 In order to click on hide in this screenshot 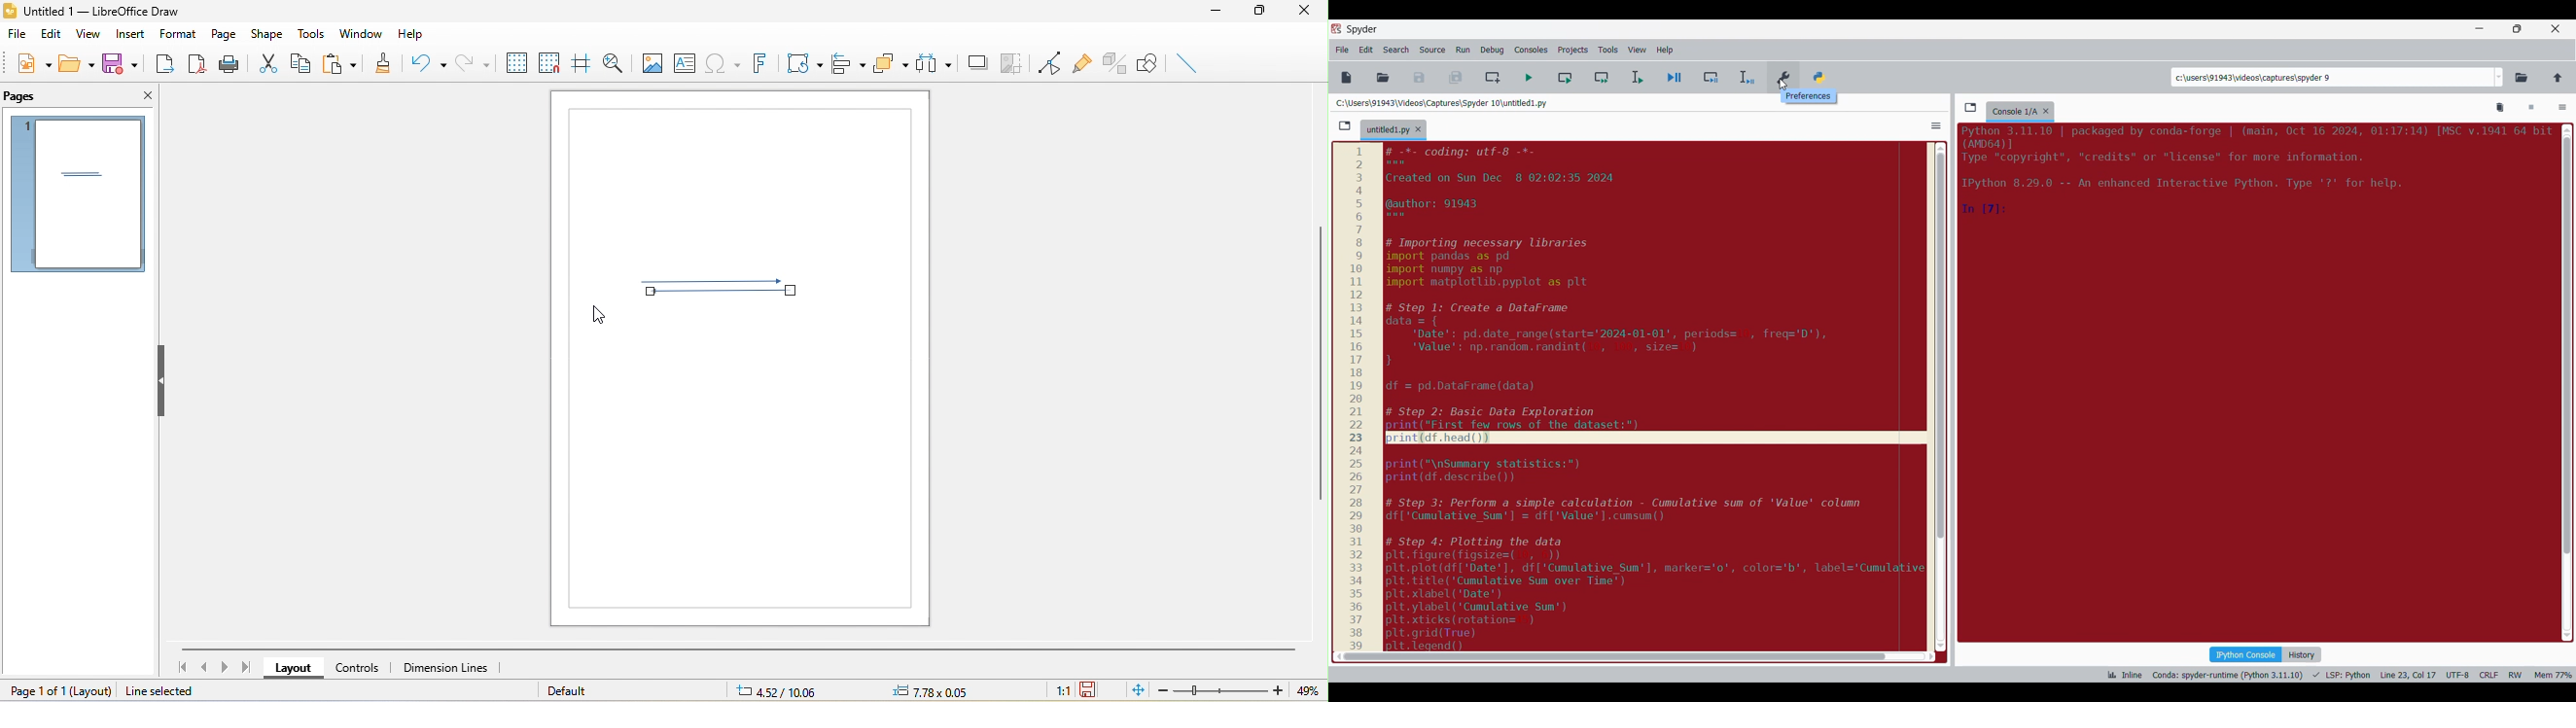, I will do `click(163, 379)`.